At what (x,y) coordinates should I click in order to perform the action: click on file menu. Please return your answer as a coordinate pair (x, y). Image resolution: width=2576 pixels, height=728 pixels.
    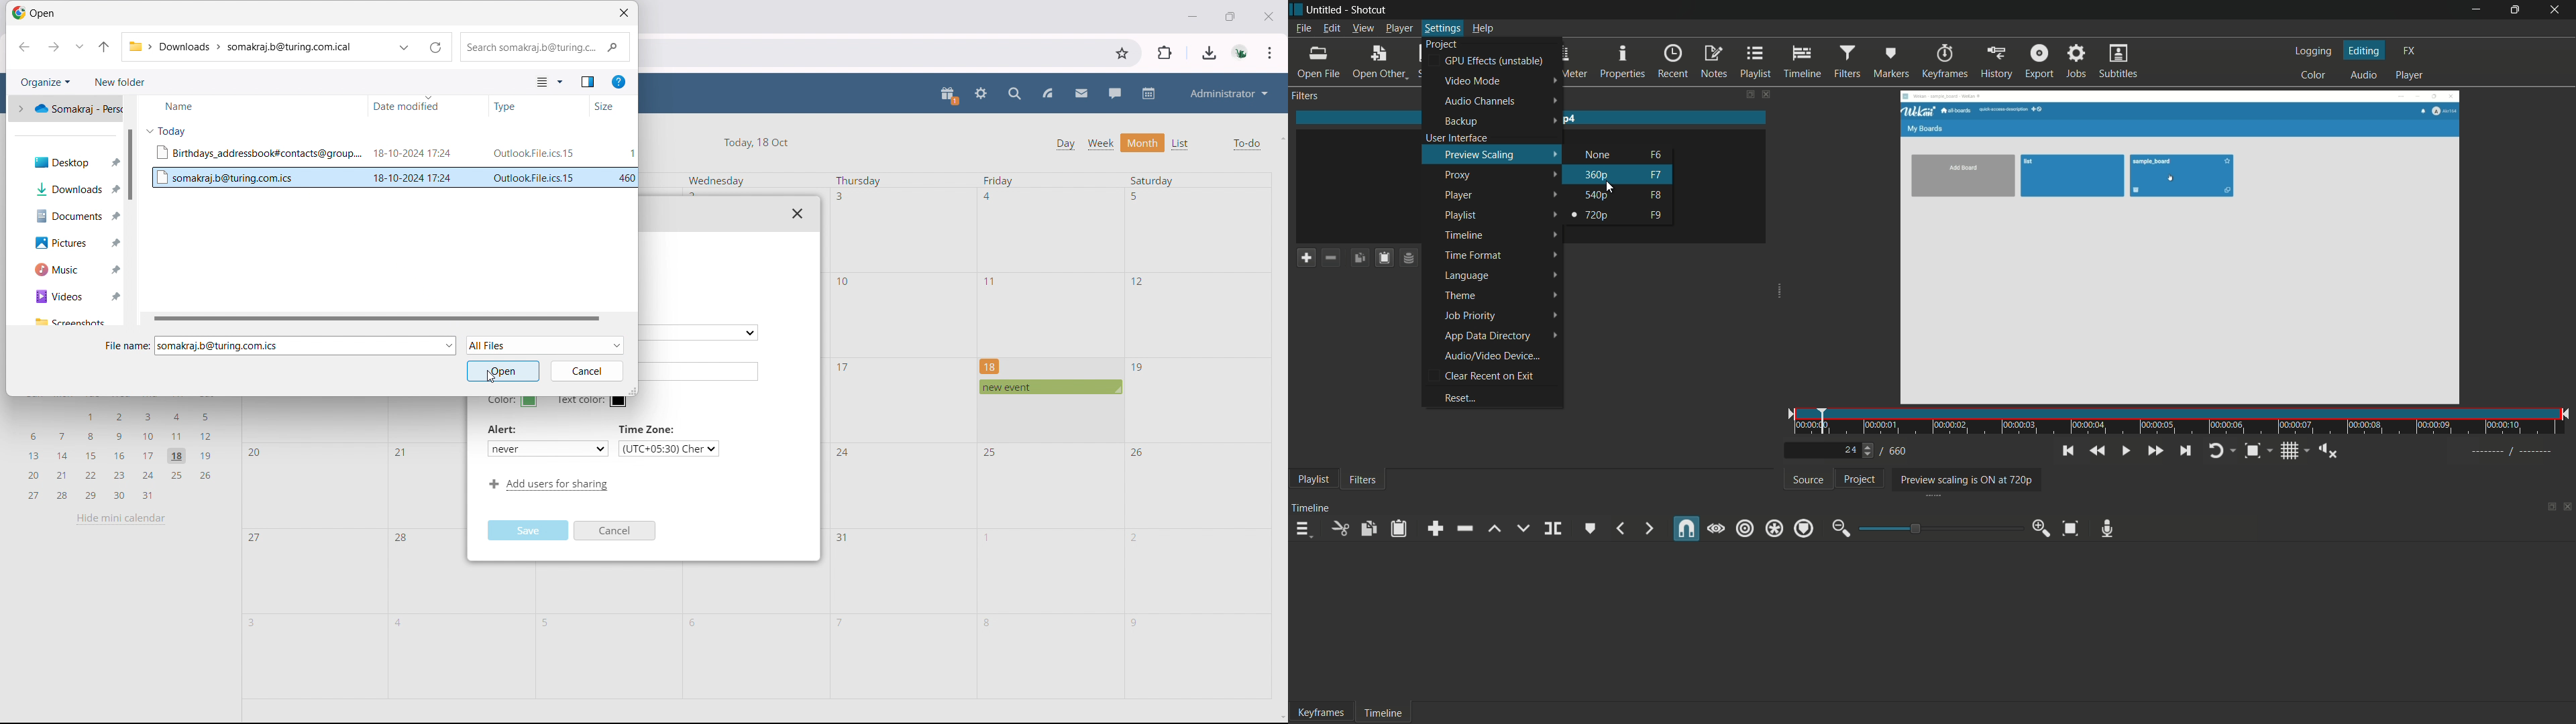
    Looking at the image, I should click on (1302, 27).